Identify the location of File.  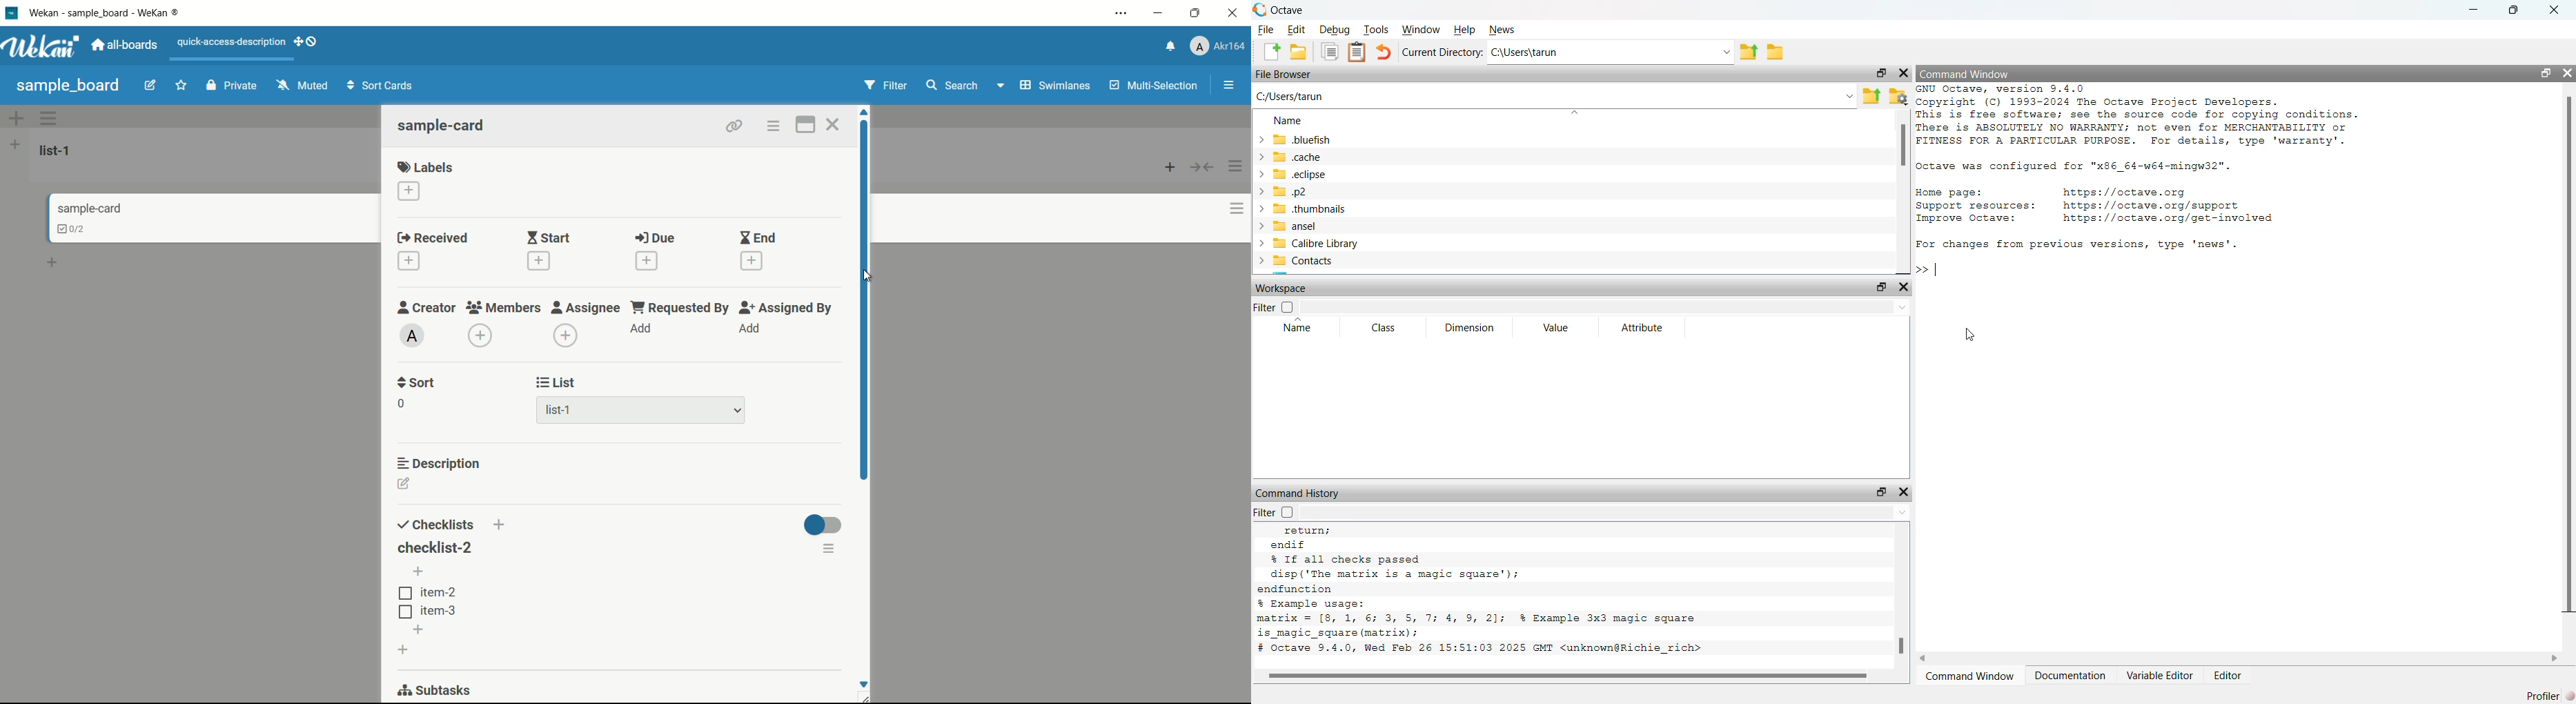
(1266, 30).